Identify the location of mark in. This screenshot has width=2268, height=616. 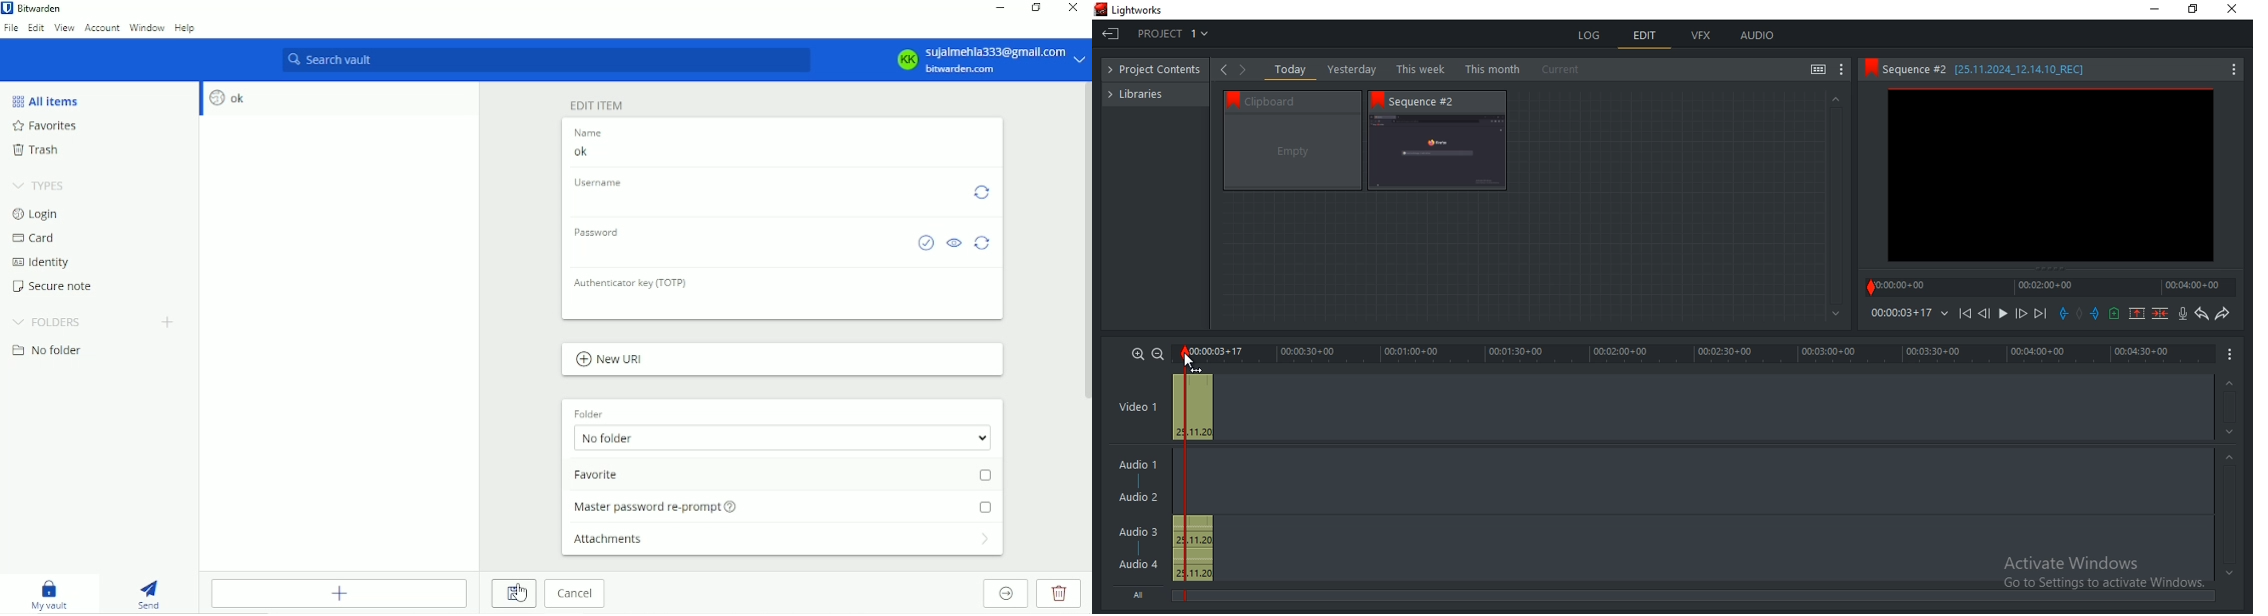
(2064, 313).